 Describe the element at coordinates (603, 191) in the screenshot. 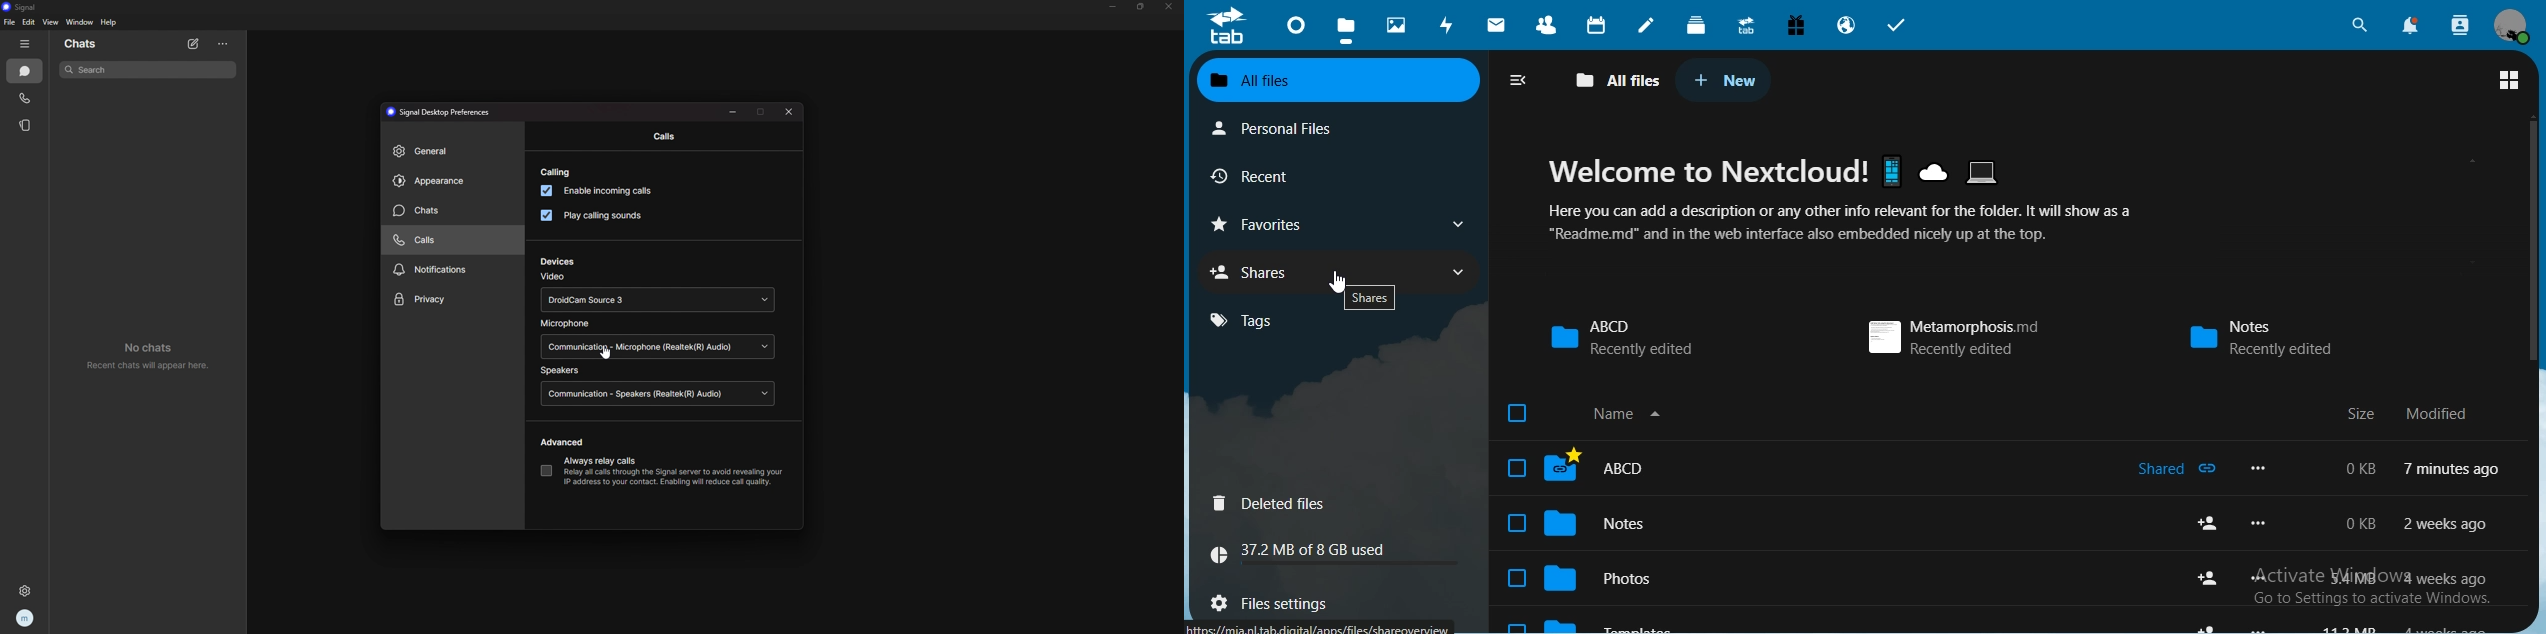

I see `enable incoming calls` at that location.